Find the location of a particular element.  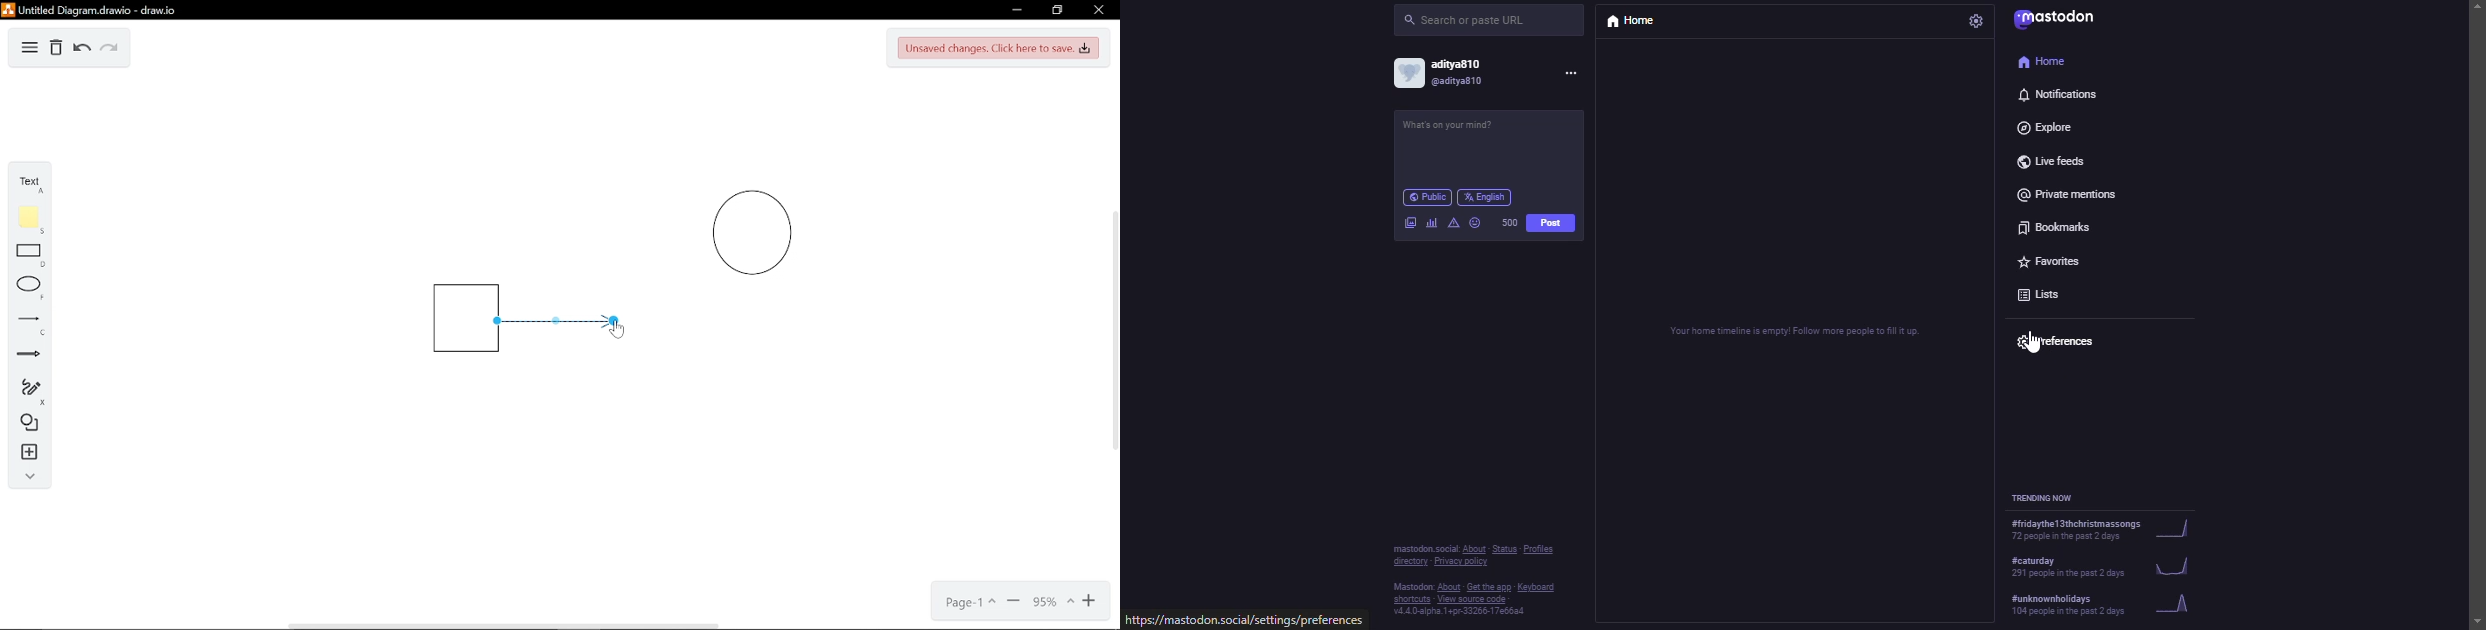

Save changes is located at coordinates (998, 47).